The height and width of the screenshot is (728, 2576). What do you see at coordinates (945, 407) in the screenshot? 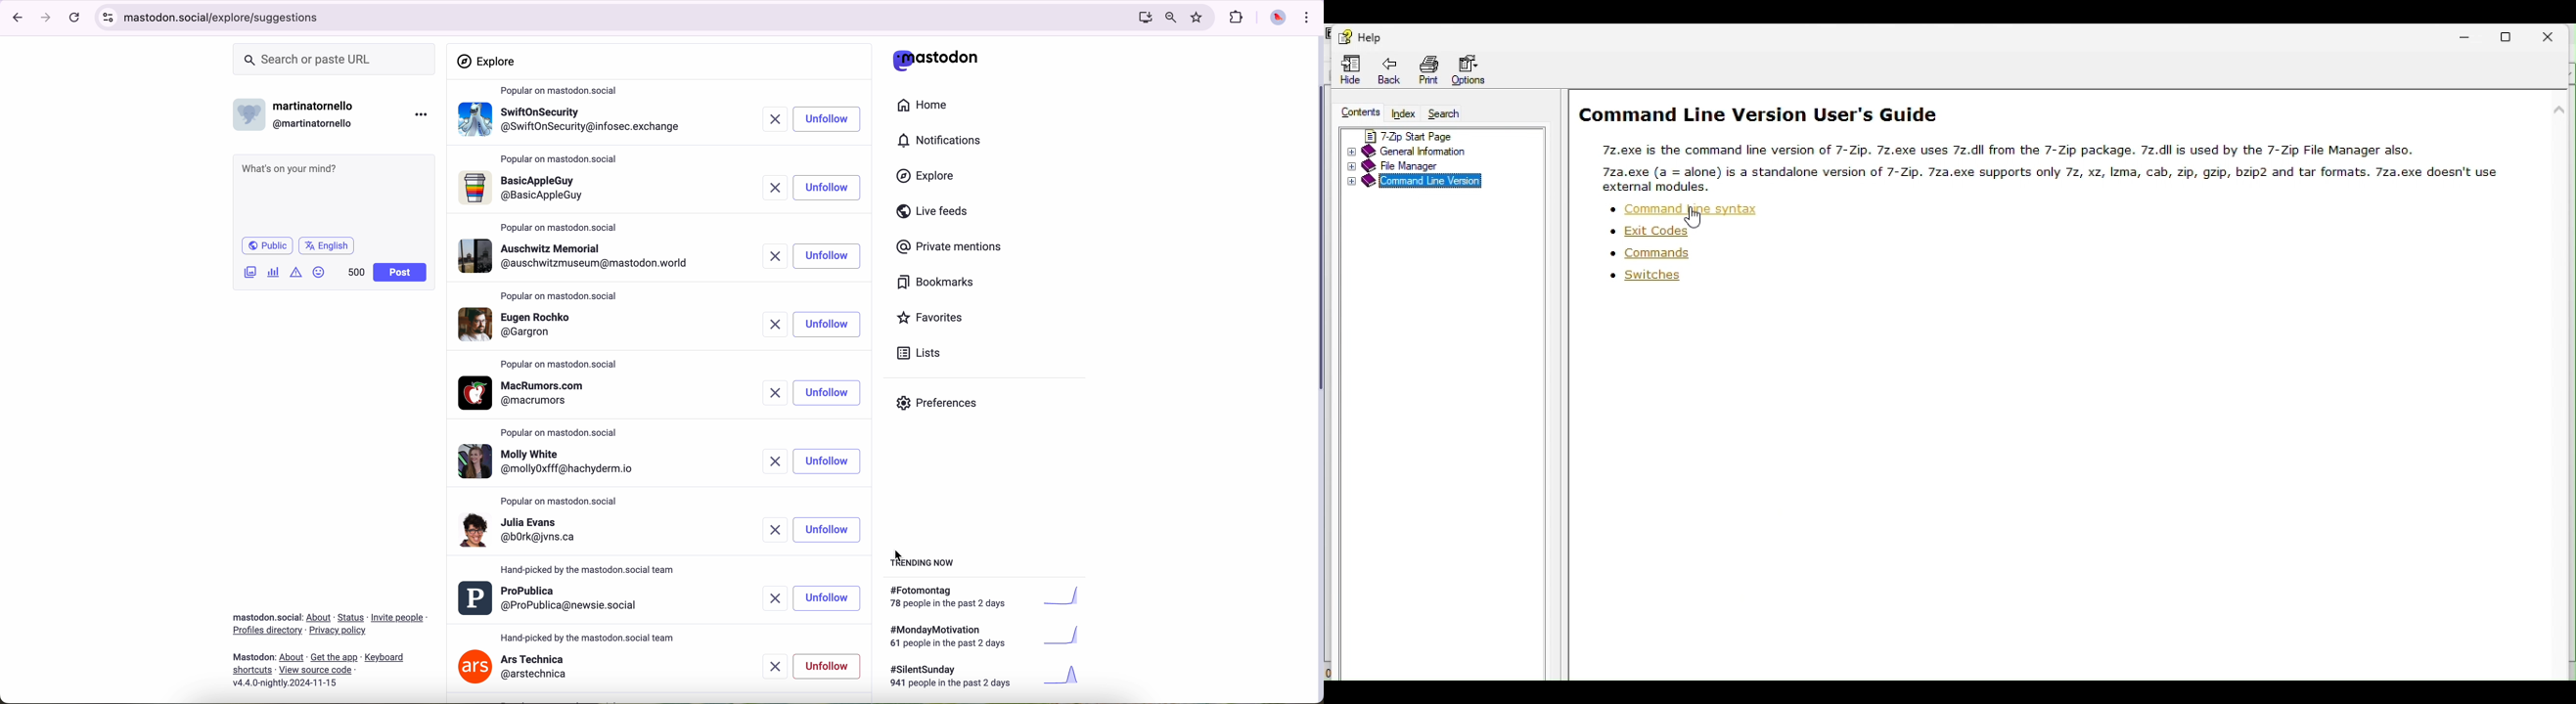
I see `preferences` at bounding box center [945, 407].